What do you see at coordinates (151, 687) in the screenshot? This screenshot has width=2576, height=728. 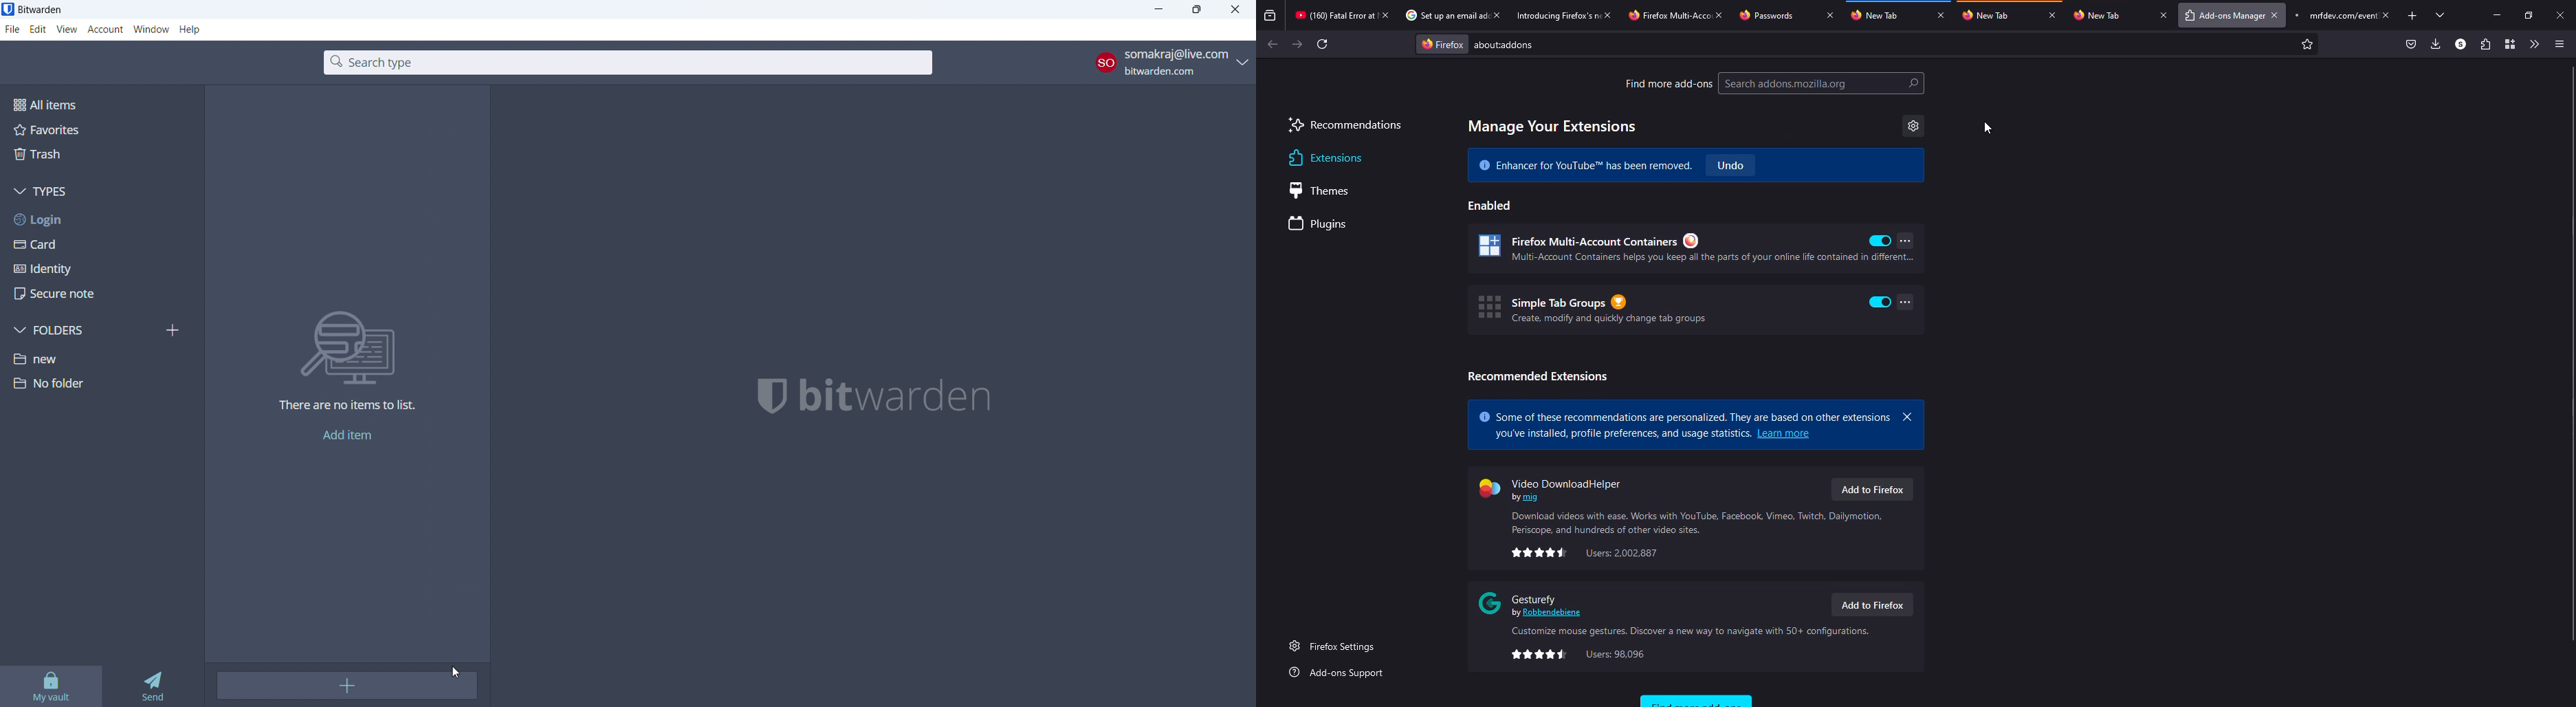 I see `send` at bounding box center [151, 687].